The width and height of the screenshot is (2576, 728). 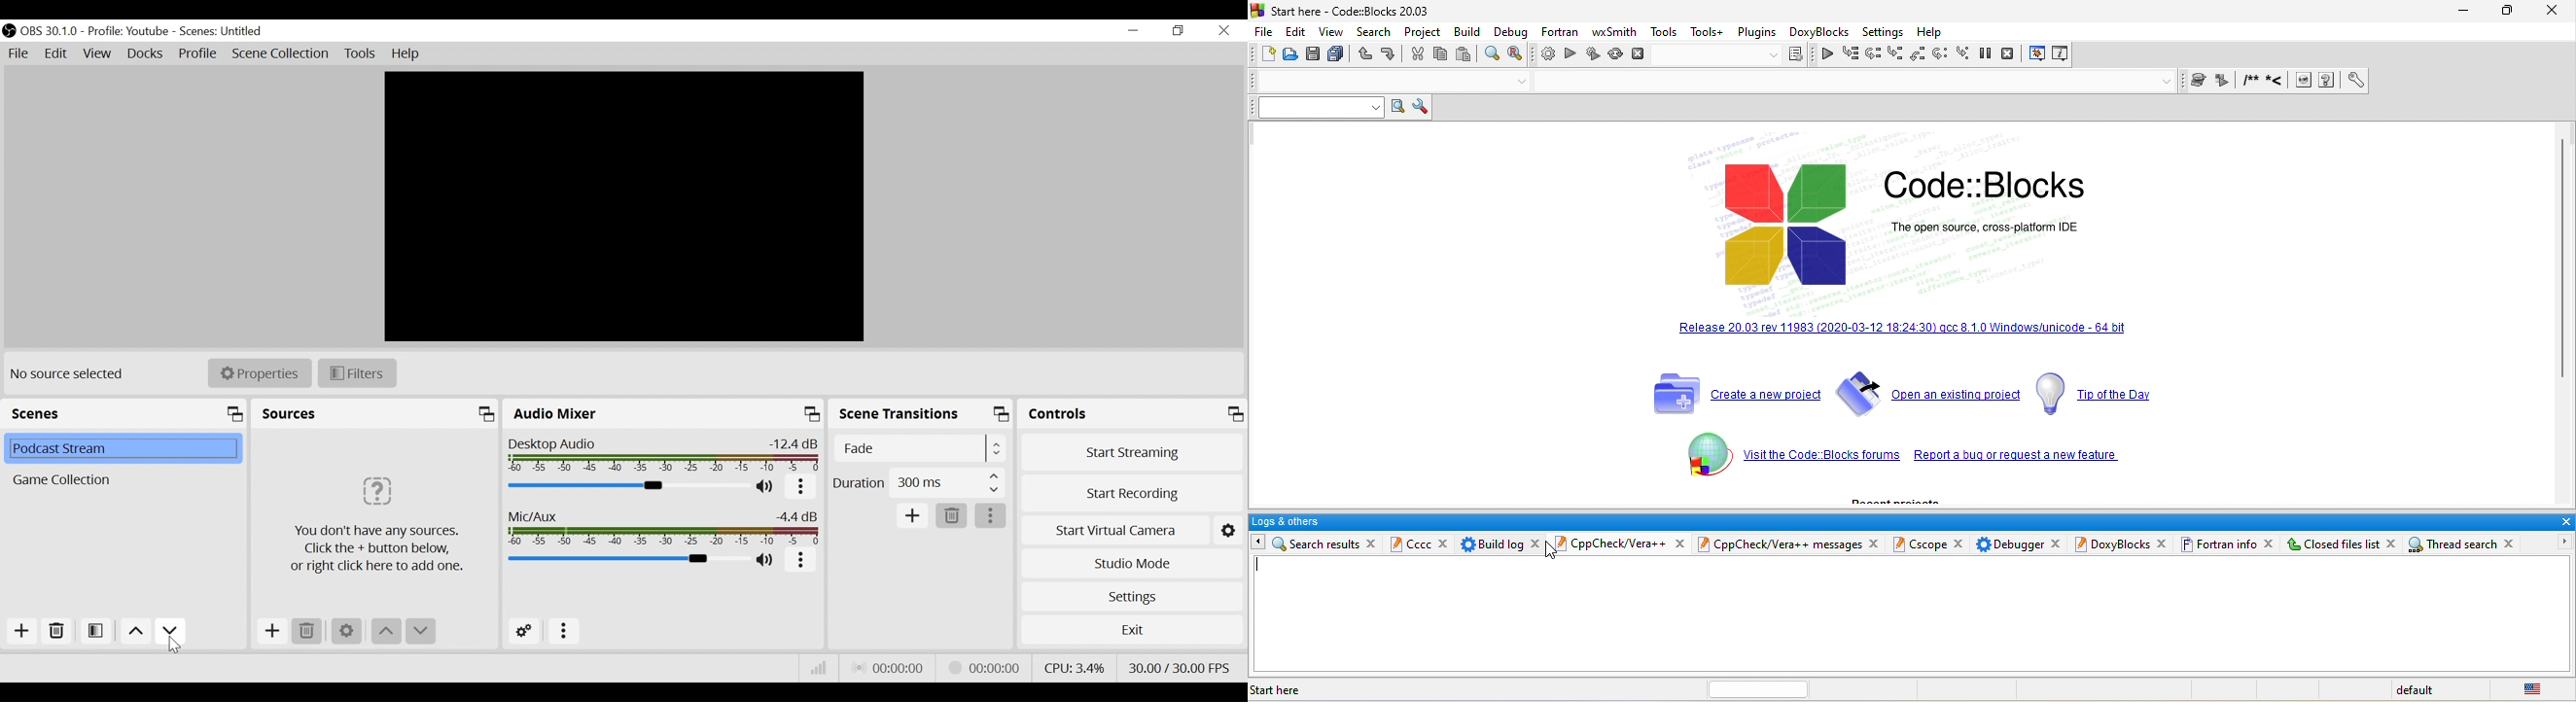 What do you see at coordinates (1337, 55) in the screenshot?
I see `save everything` at bounding box center [1337, 55].